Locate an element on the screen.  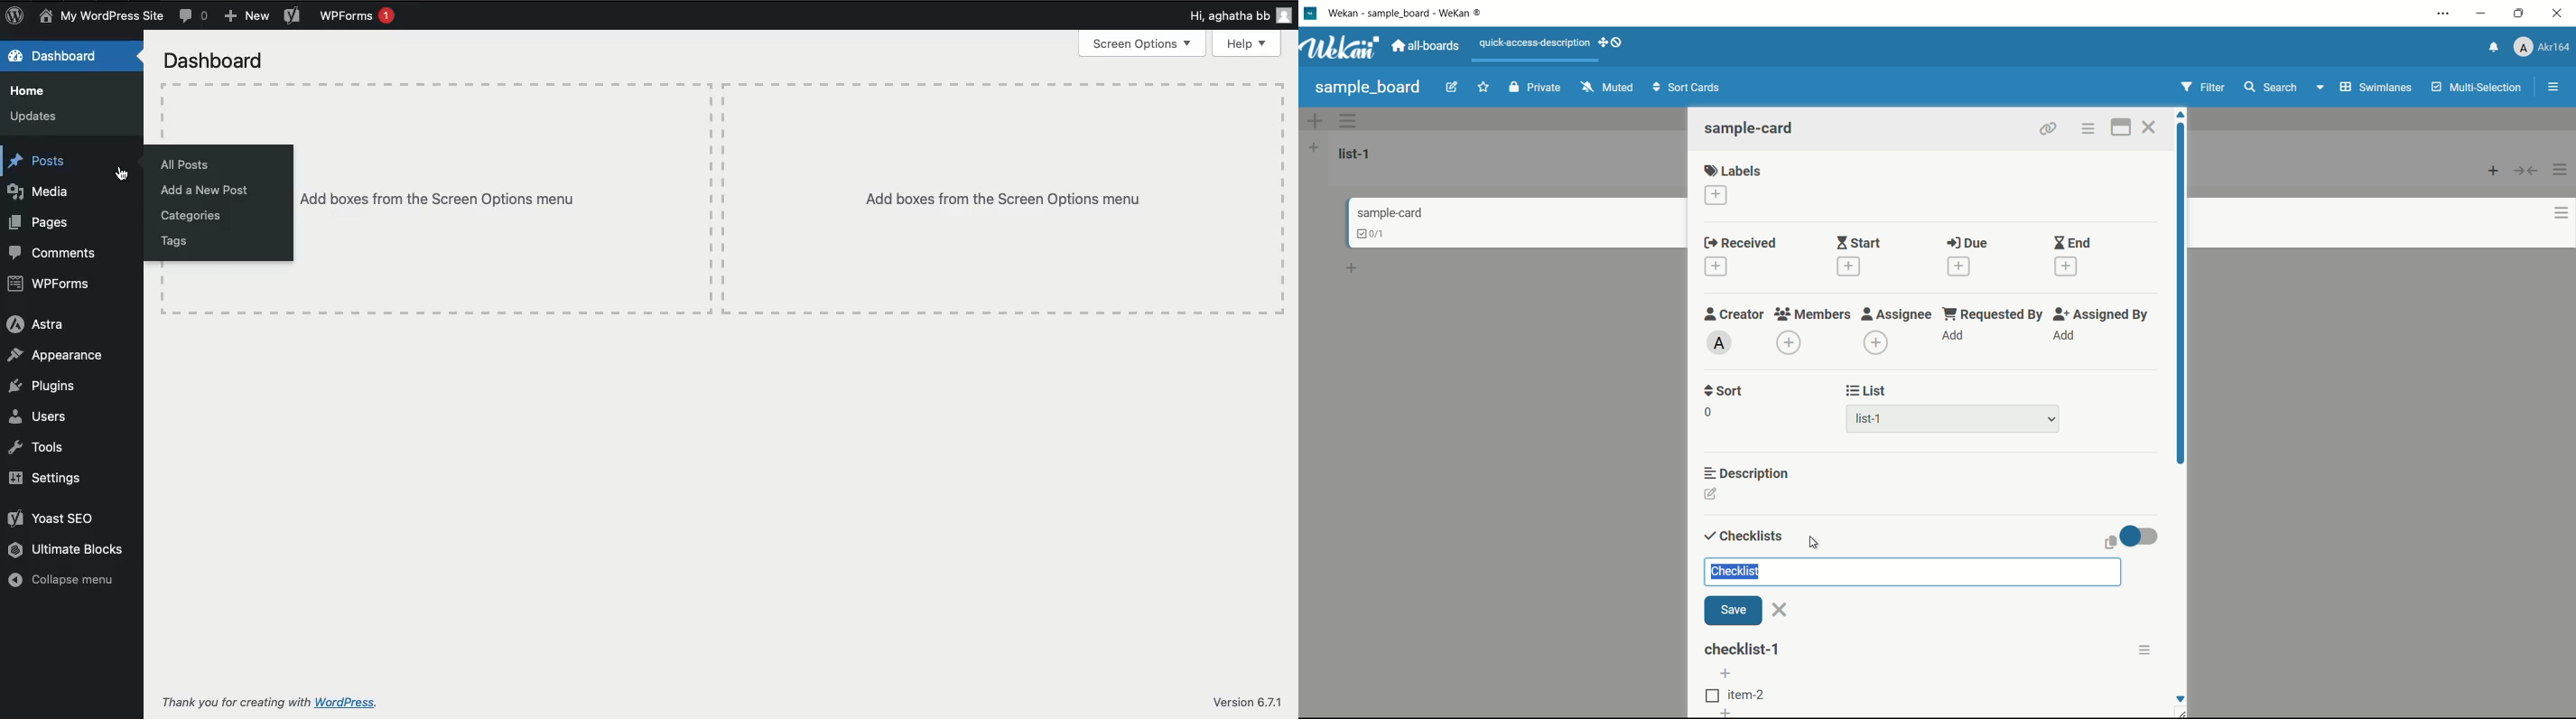
add checklist is located at coordinates (1728, 673).